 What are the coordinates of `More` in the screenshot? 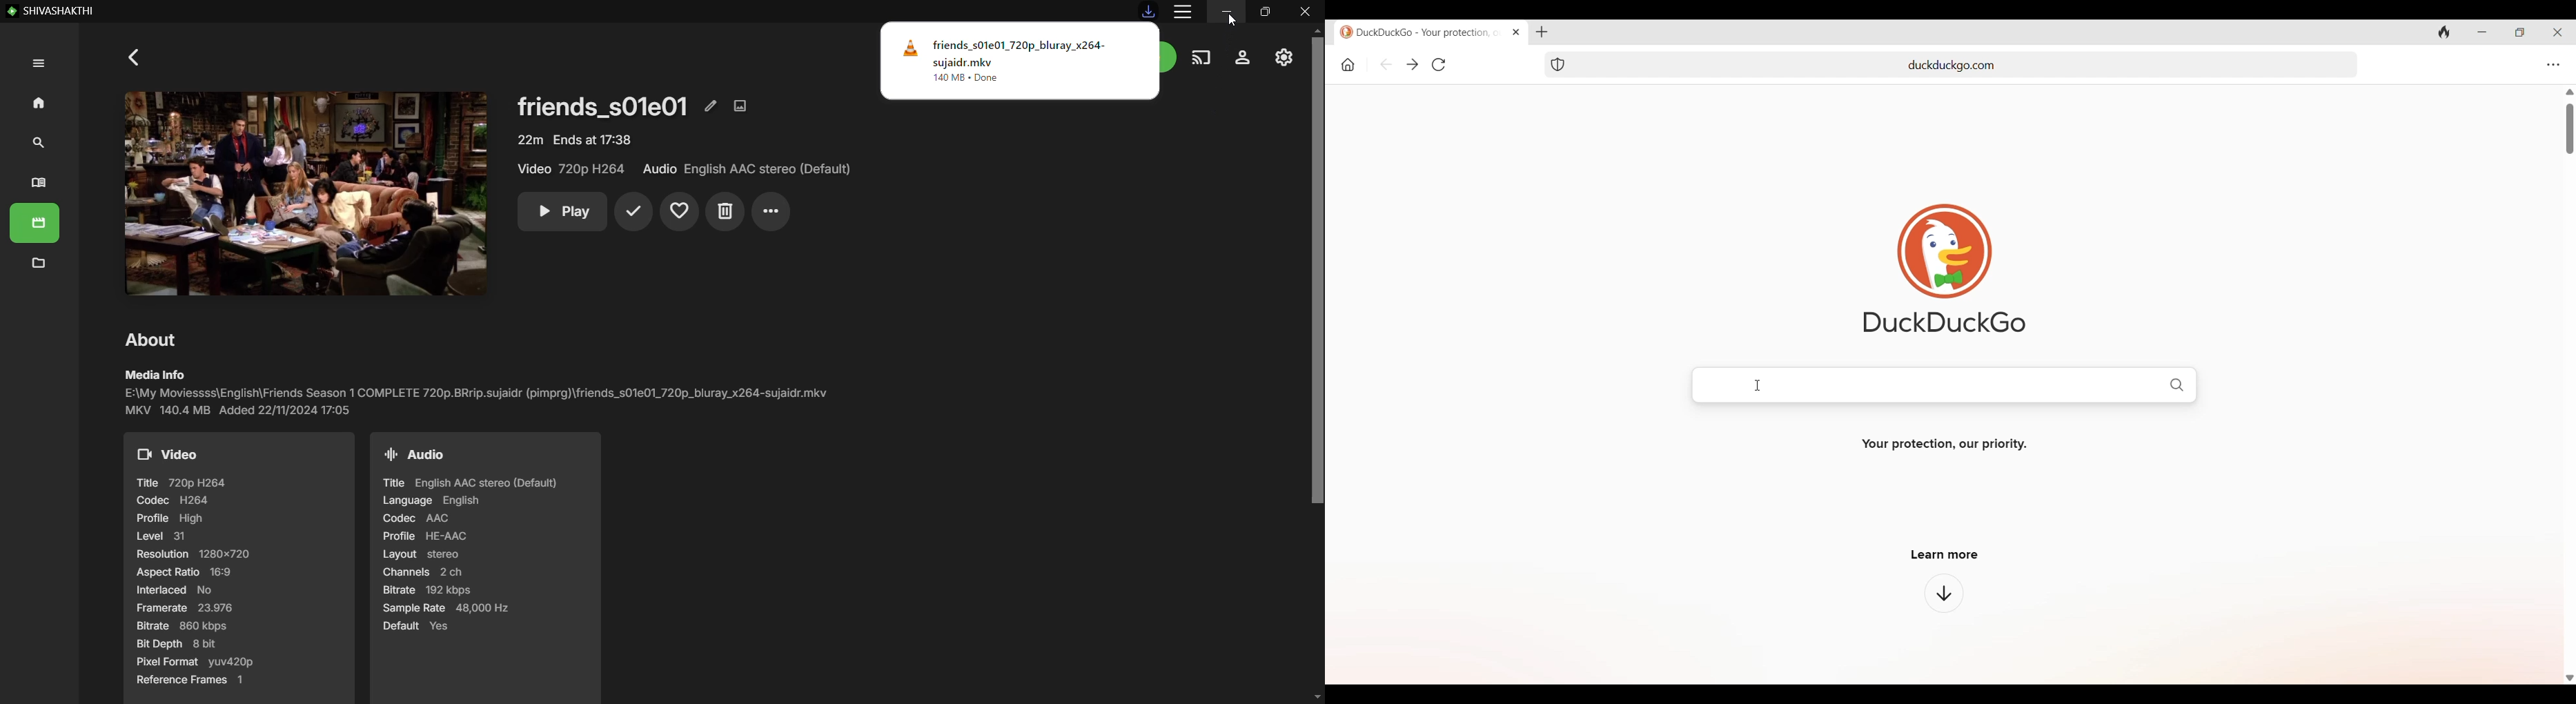 It's located at (771, 212).